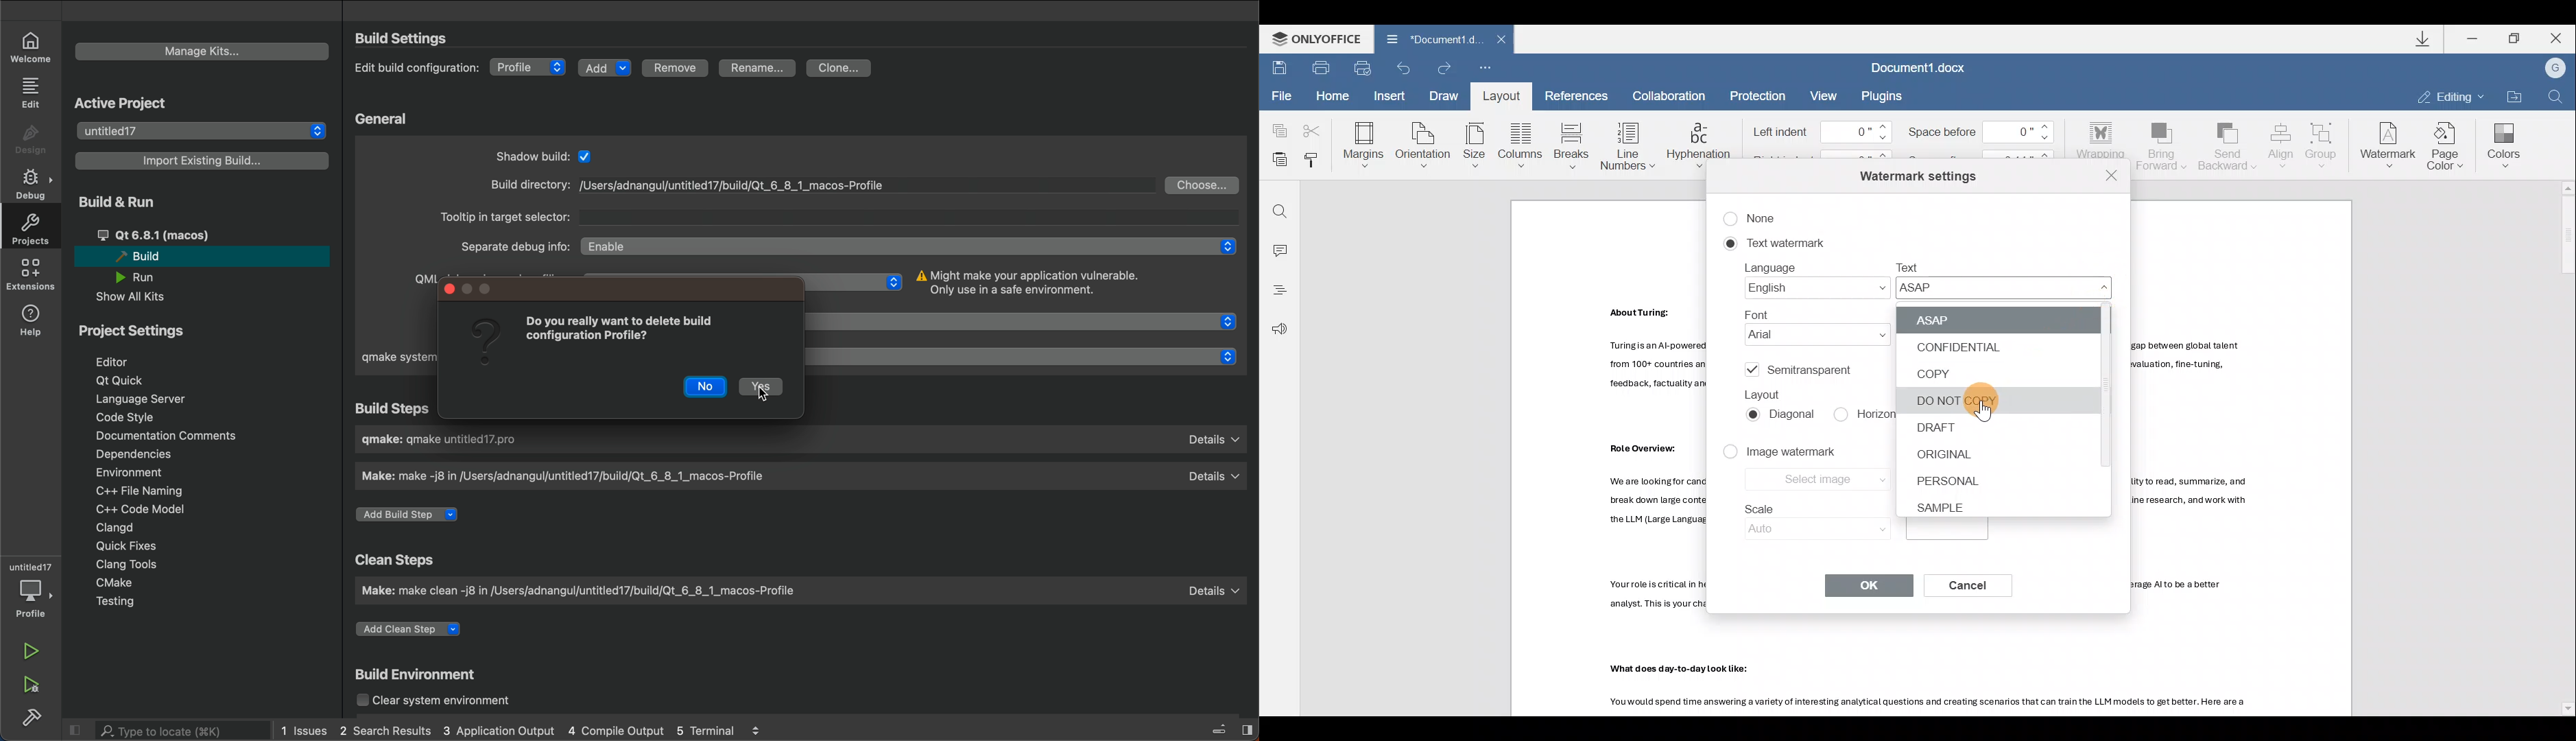 This screenshot has height=756, width=2576. What do you see at coordinates (1811, 327) in the screenshot?
I see `Font name` at bounding box center [1811, 327].